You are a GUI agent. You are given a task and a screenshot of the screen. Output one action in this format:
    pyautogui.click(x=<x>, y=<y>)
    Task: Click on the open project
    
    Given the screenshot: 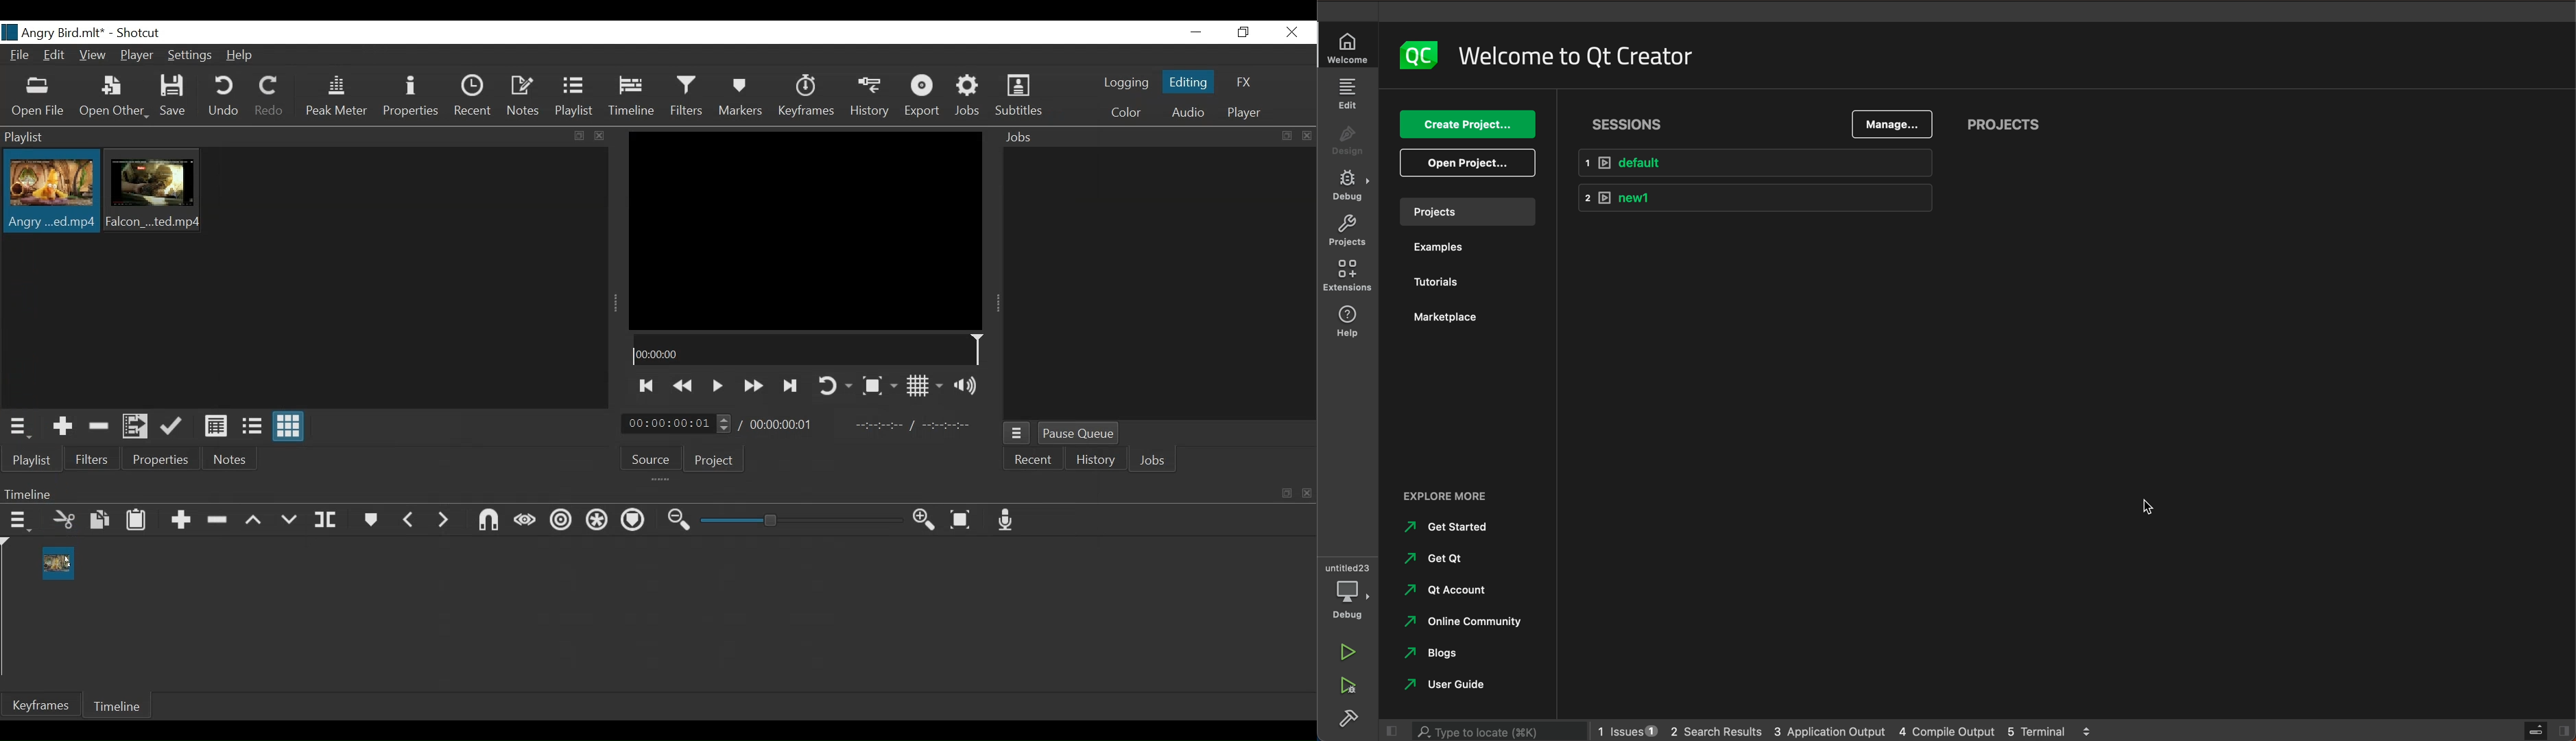 What is the action you would take?
    pyautogui.click(x=1471, y=163)
    